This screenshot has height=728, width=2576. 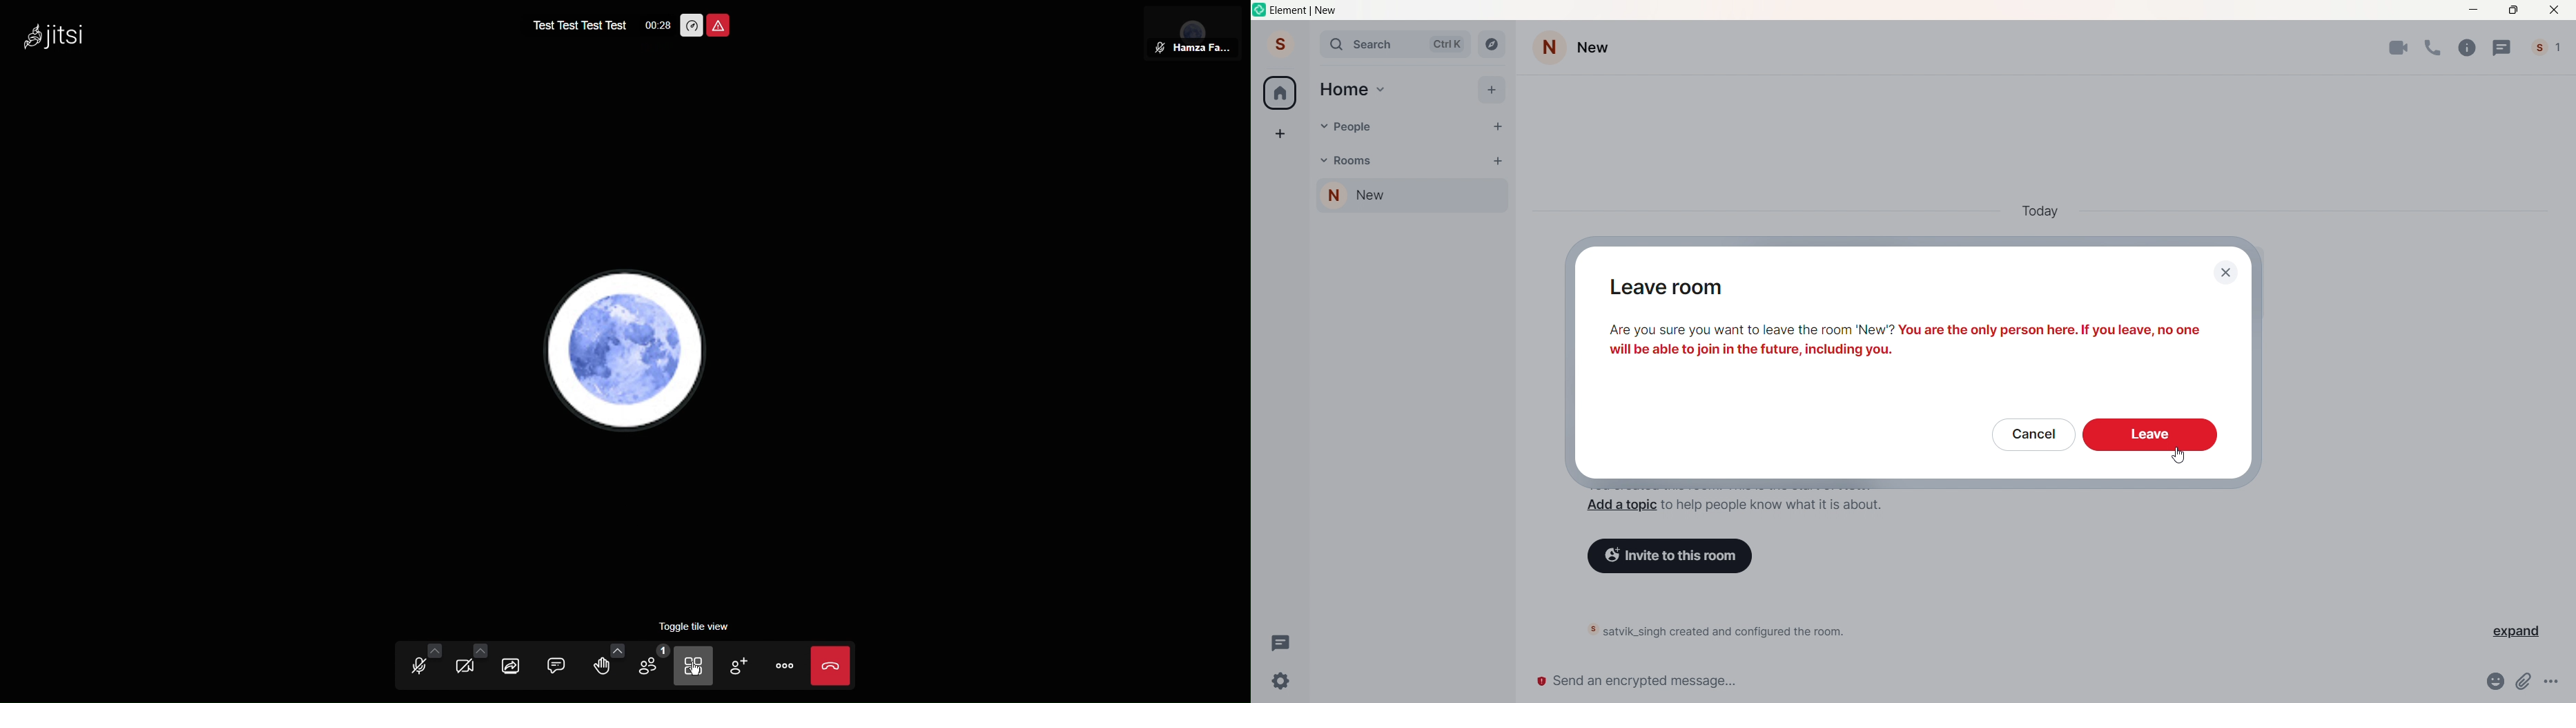 What do you see at coordinates (1618, 508) in the screenshot?
I see `Add a topic` at bounding box center [1618, 508].